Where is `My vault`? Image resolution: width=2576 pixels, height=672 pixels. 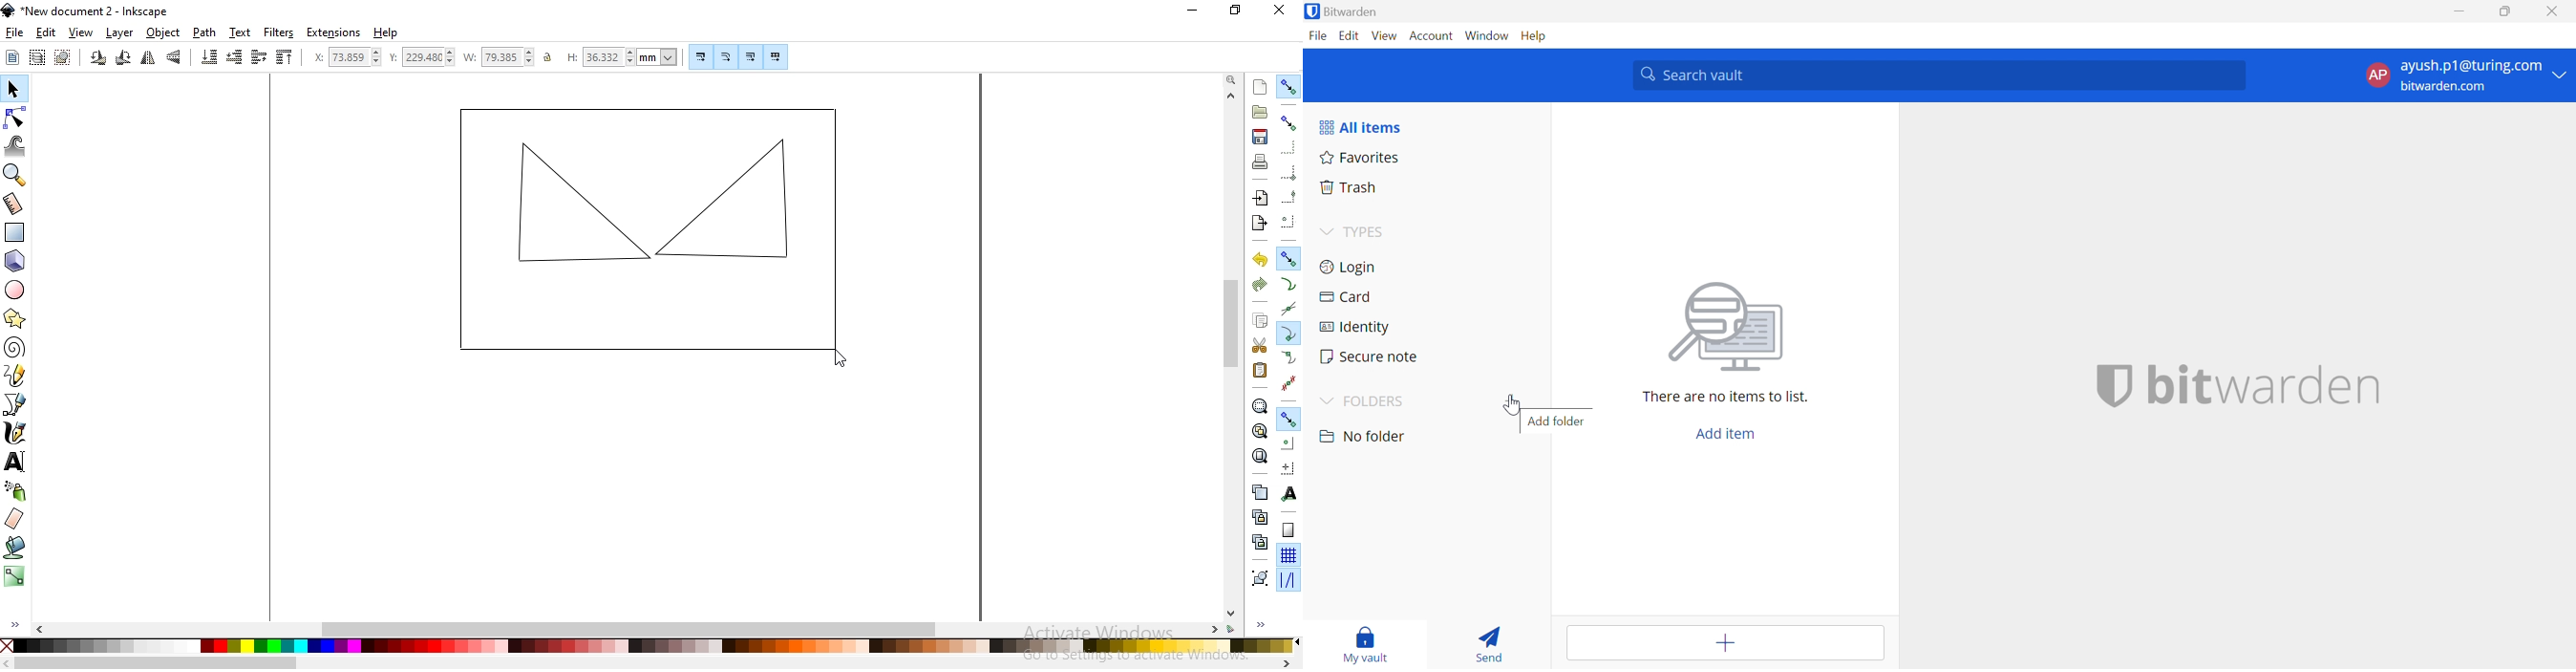
My vault is located at coordinates (1362, 644).